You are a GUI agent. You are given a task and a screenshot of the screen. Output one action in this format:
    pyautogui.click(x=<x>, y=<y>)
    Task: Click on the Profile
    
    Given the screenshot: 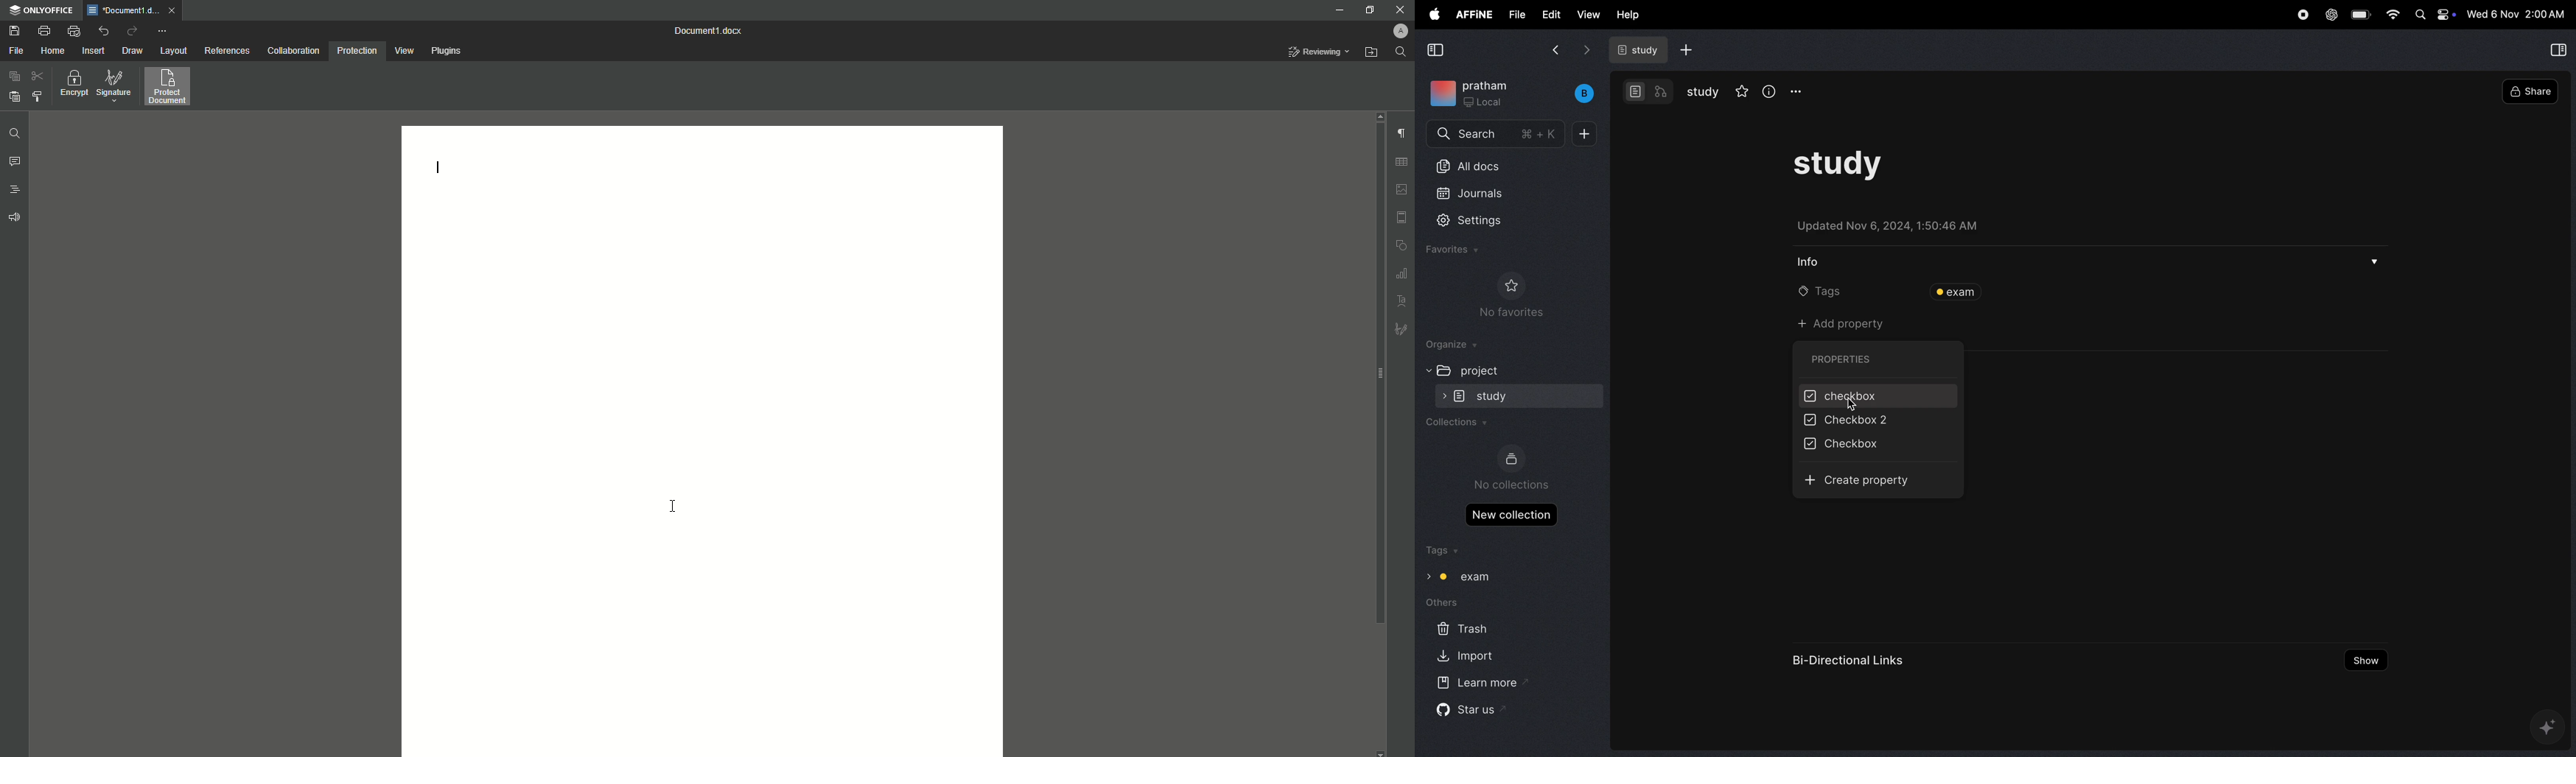 What is the action you would take?
    pyautogui.click(x=1396, y=31)
    